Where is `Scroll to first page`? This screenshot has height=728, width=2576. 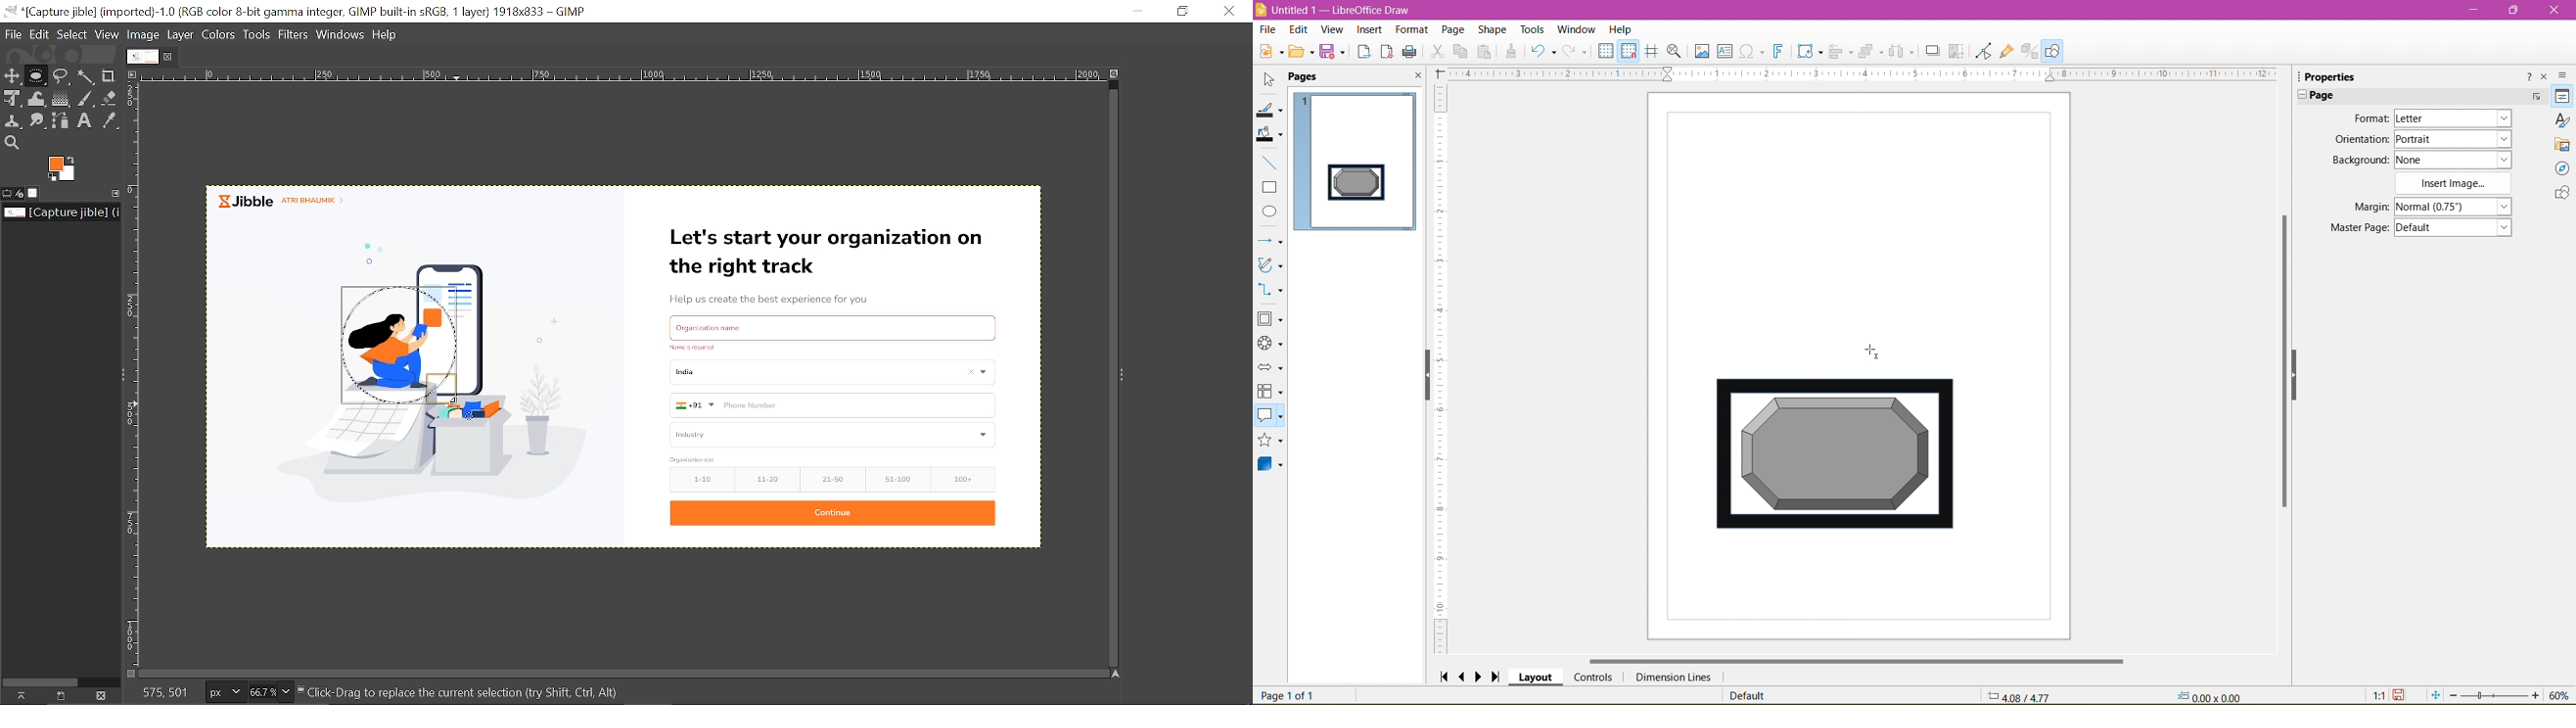 Scroll to first page is located at coordinates (1444, 675).